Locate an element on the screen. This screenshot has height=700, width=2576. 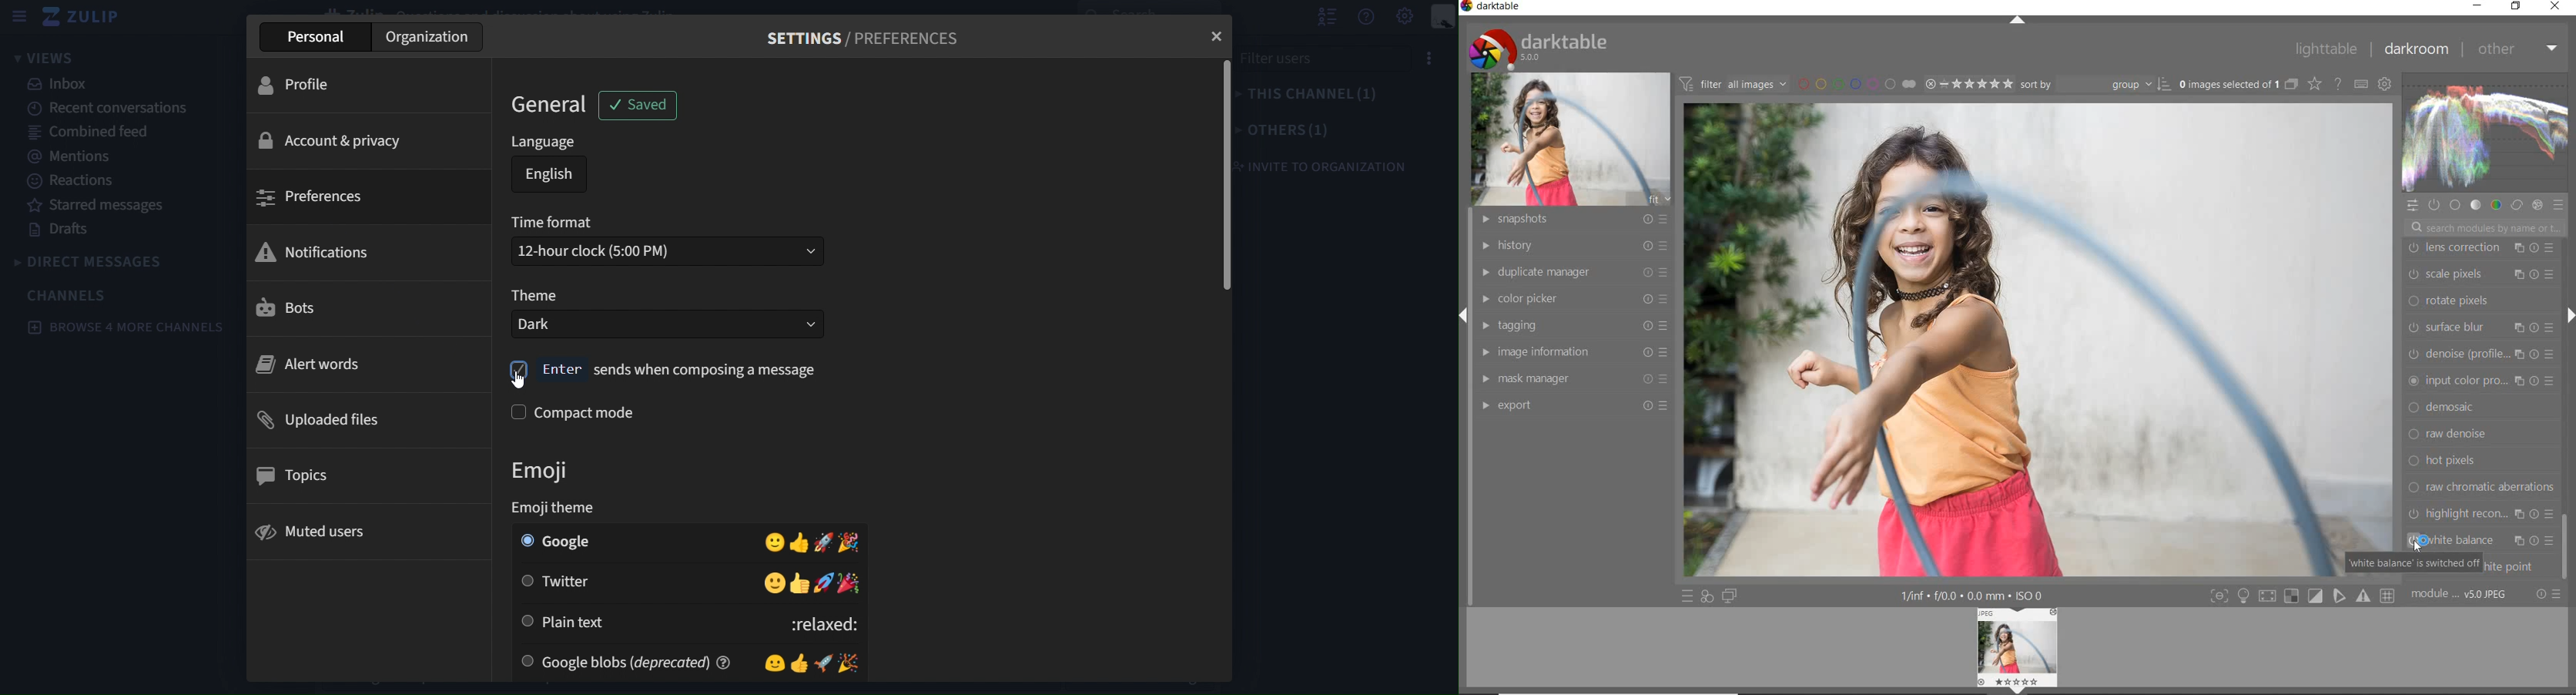
other is located at coordinates (2518, 49).